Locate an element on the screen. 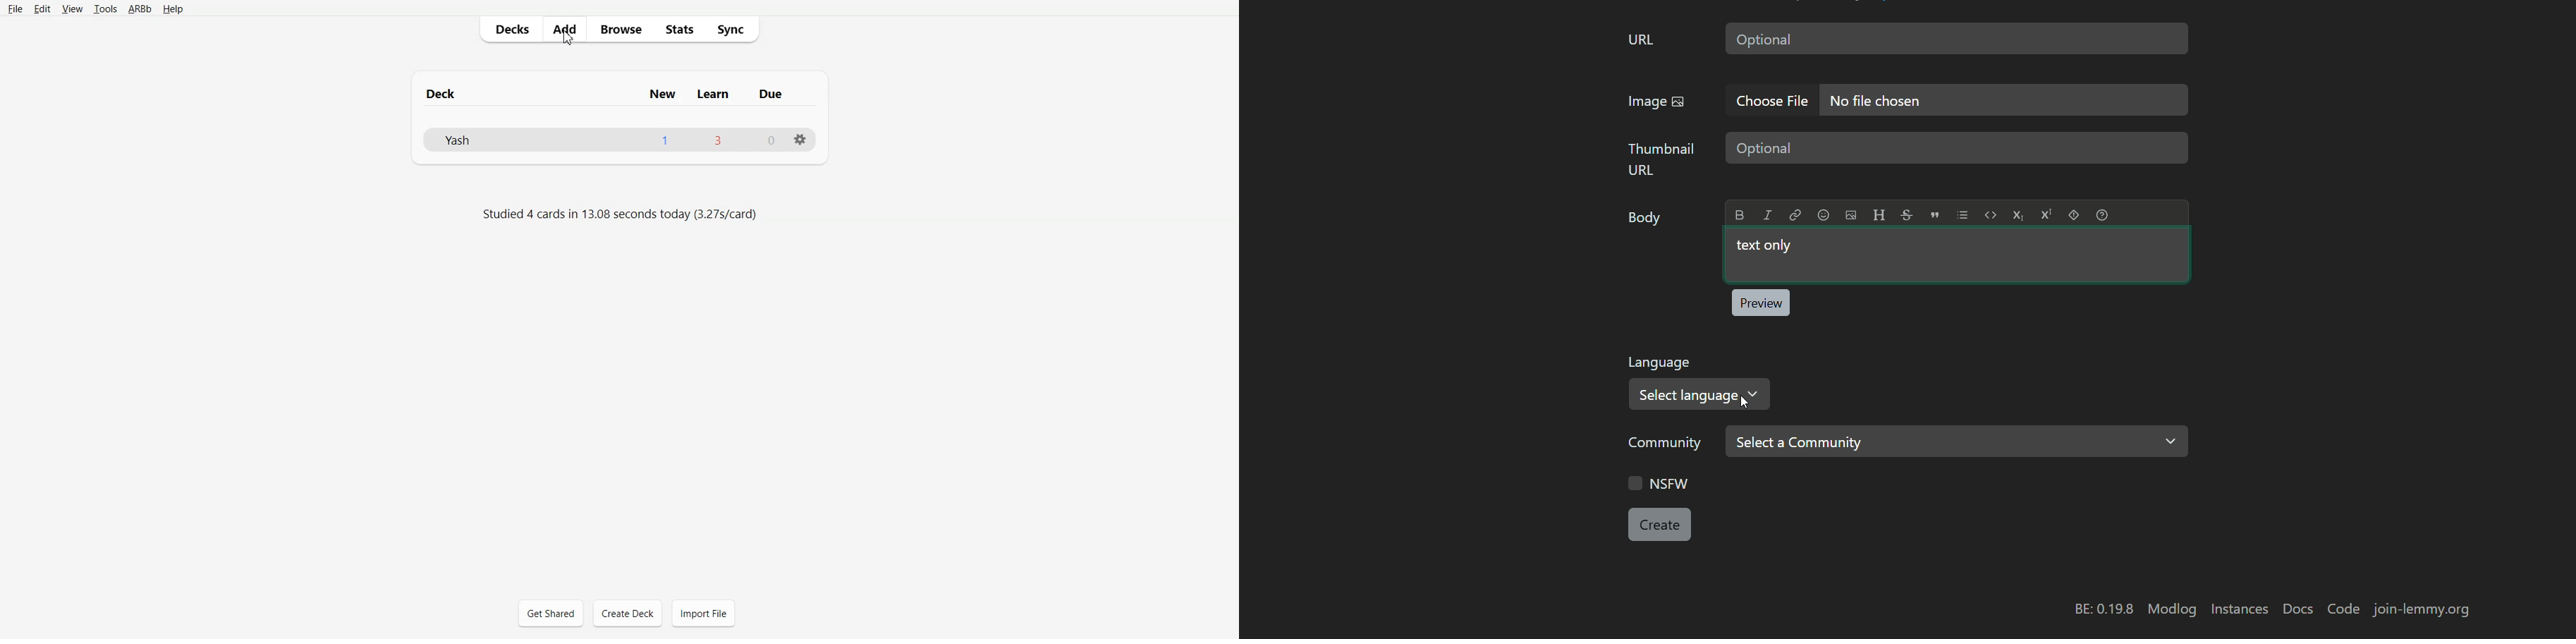  thumbnail URL is located at coordinates (1662, 159).